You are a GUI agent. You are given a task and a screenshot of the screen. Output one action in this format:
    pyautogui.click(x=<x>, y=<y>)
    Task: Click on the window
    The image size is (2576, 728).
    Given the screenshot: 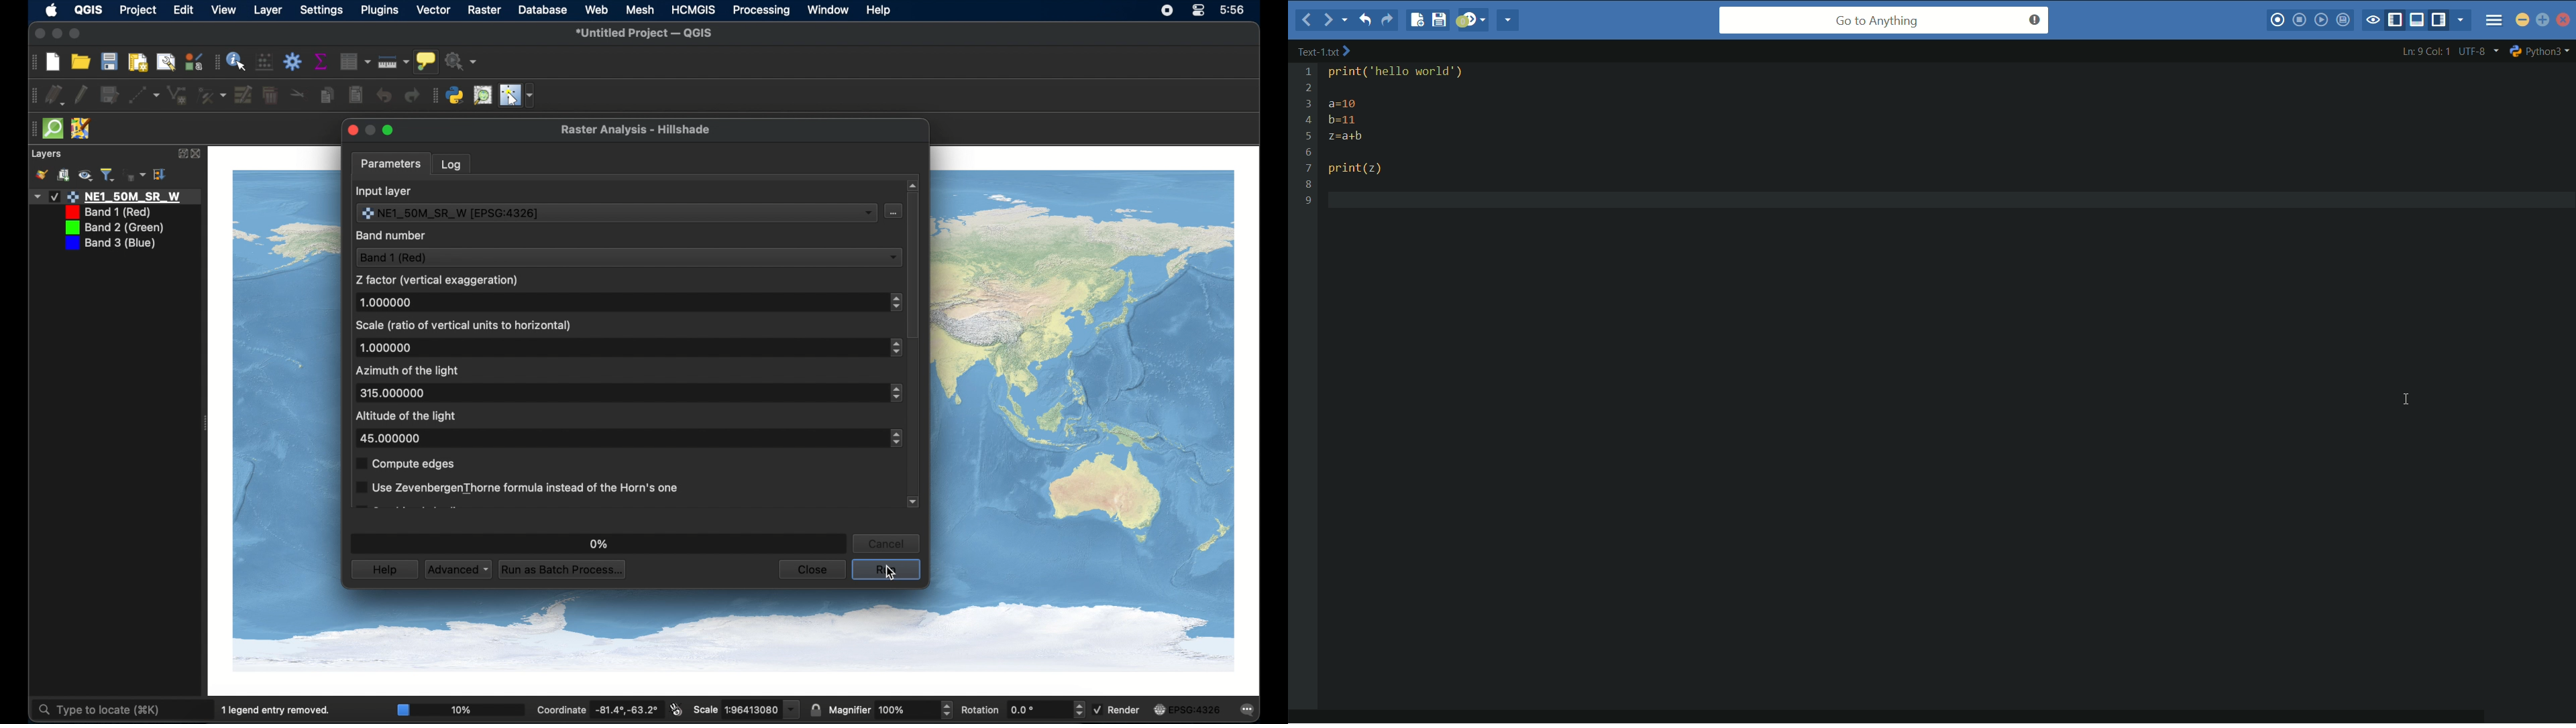 What is the action you would take?
    pyautogui.click(x=828, y=11)
    